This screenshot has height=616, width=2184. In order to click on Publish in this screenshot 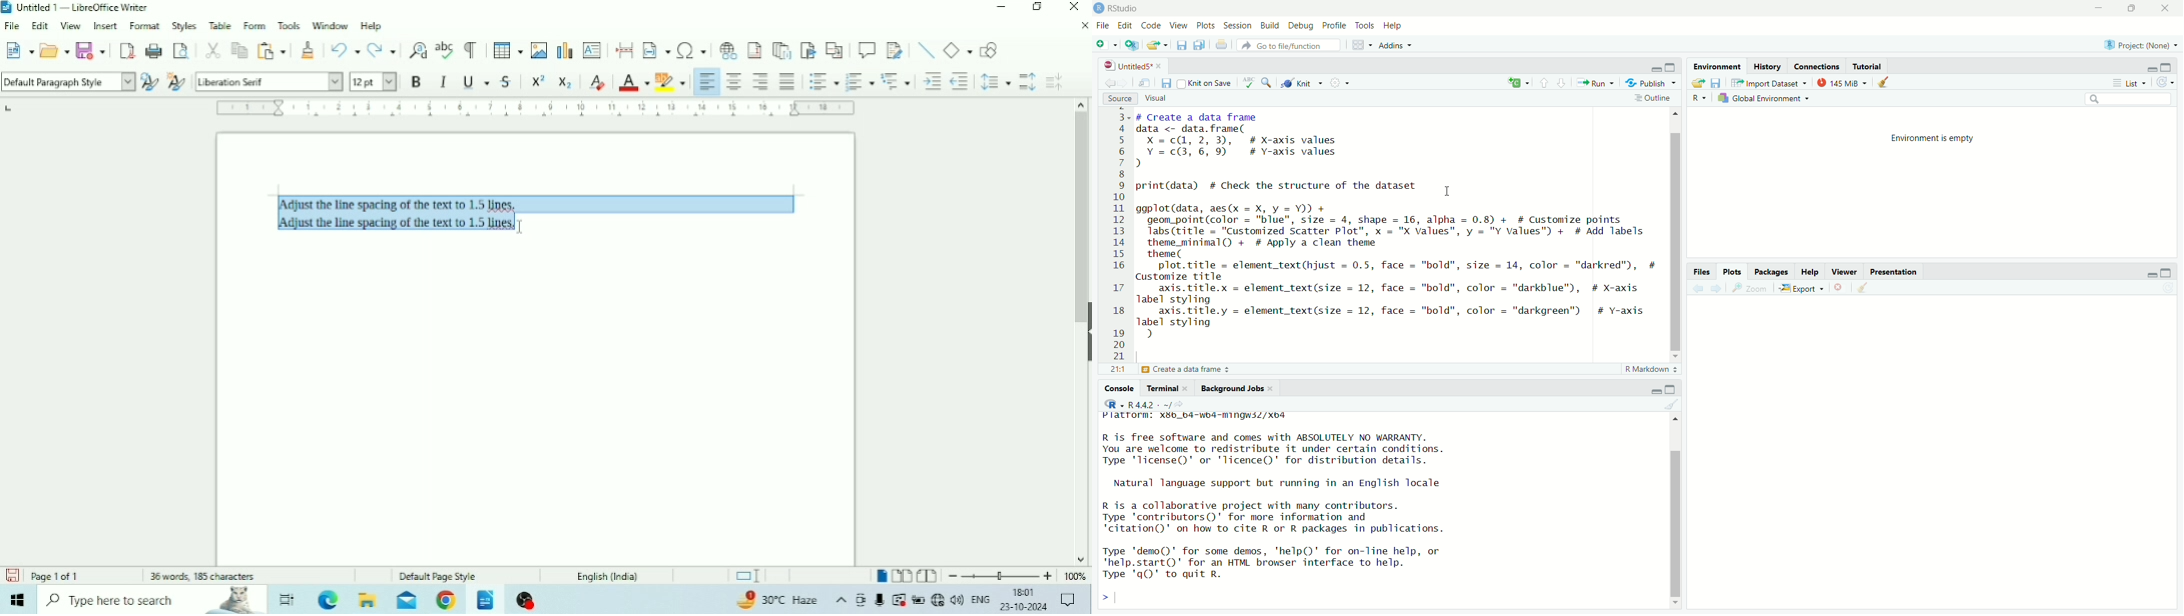, I will do `click(1651, 83)`.